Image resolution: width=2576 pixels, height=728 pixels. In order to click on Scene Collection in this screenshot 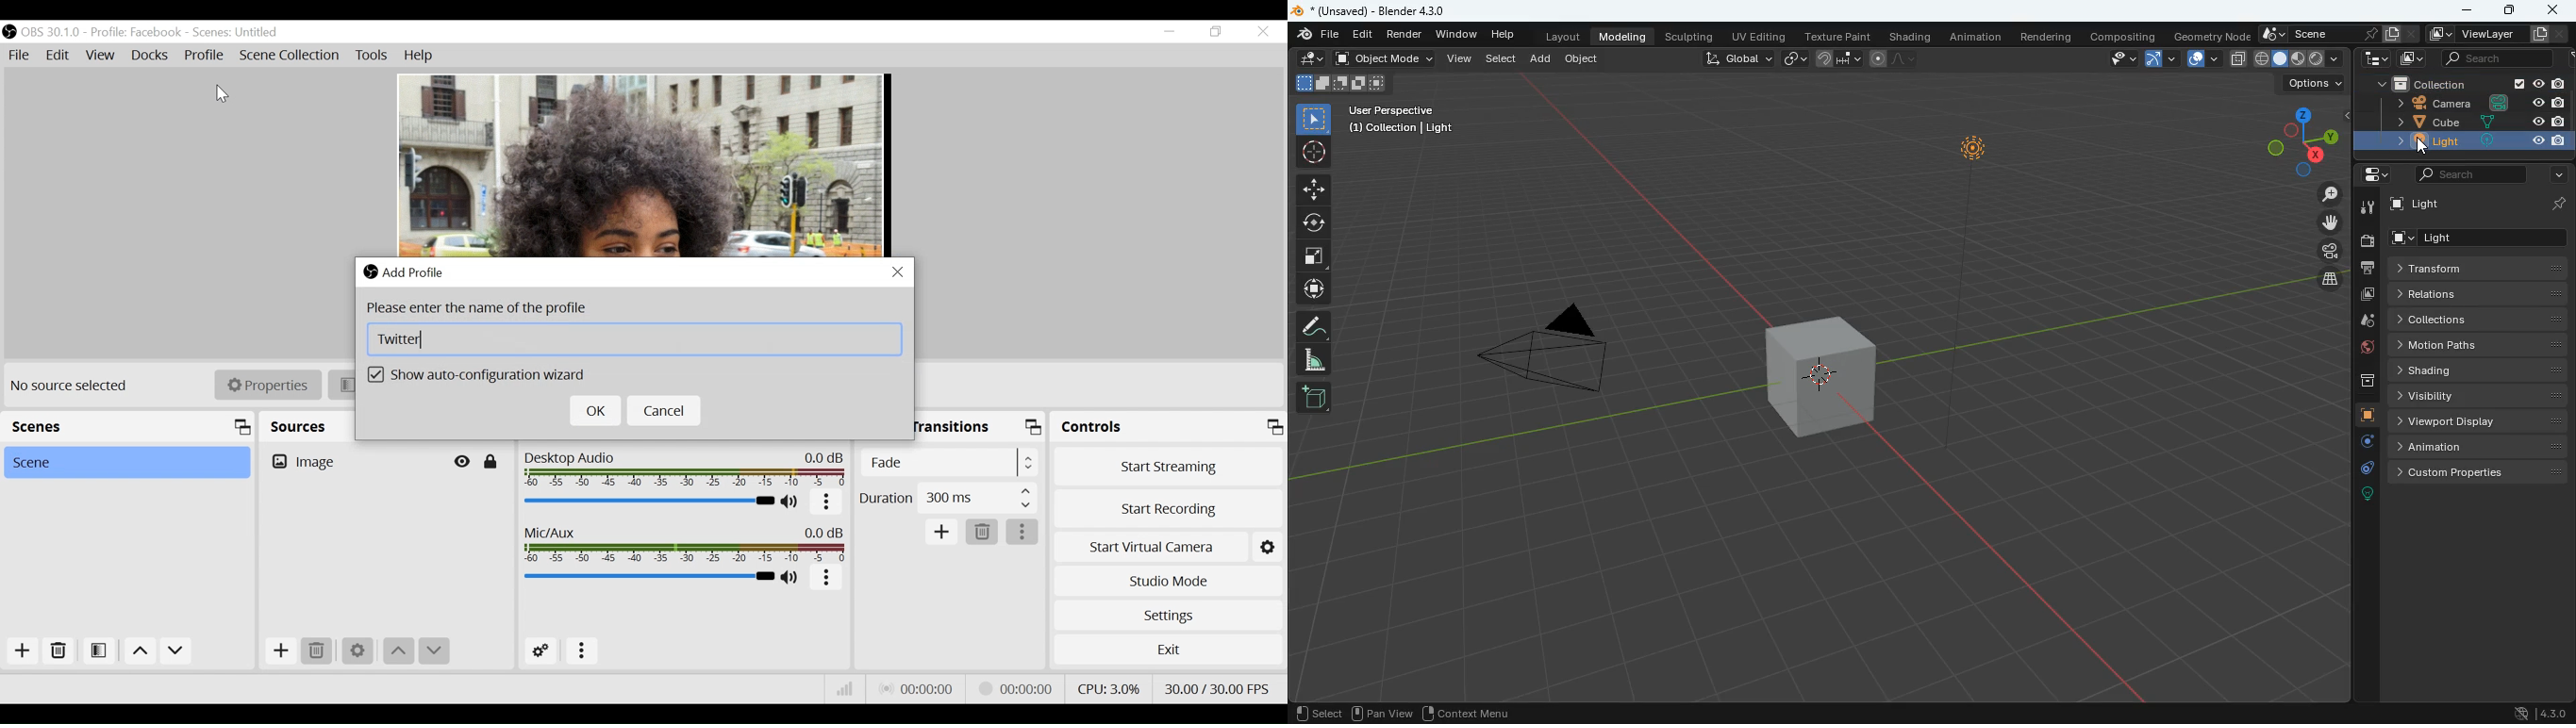, I will do `click(292, 56)`.